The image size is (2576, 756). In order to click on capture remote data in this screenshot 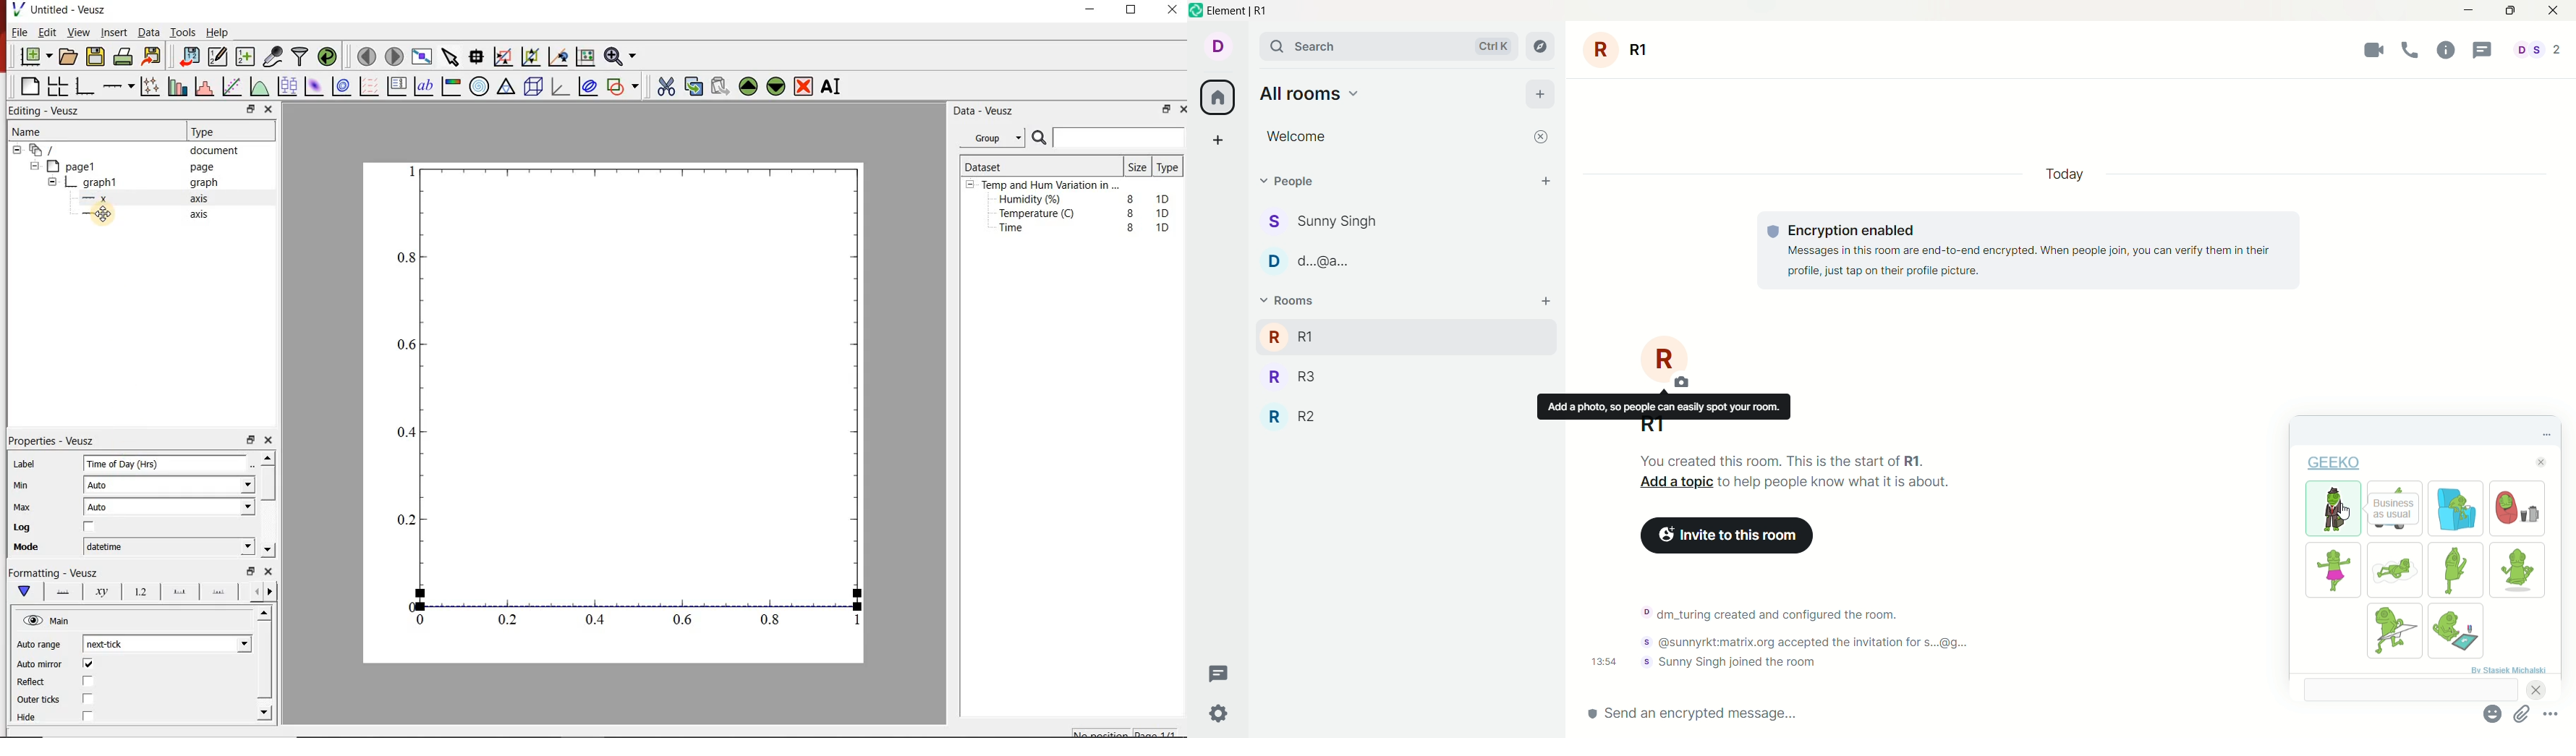, I will do `click(272, 55)`.